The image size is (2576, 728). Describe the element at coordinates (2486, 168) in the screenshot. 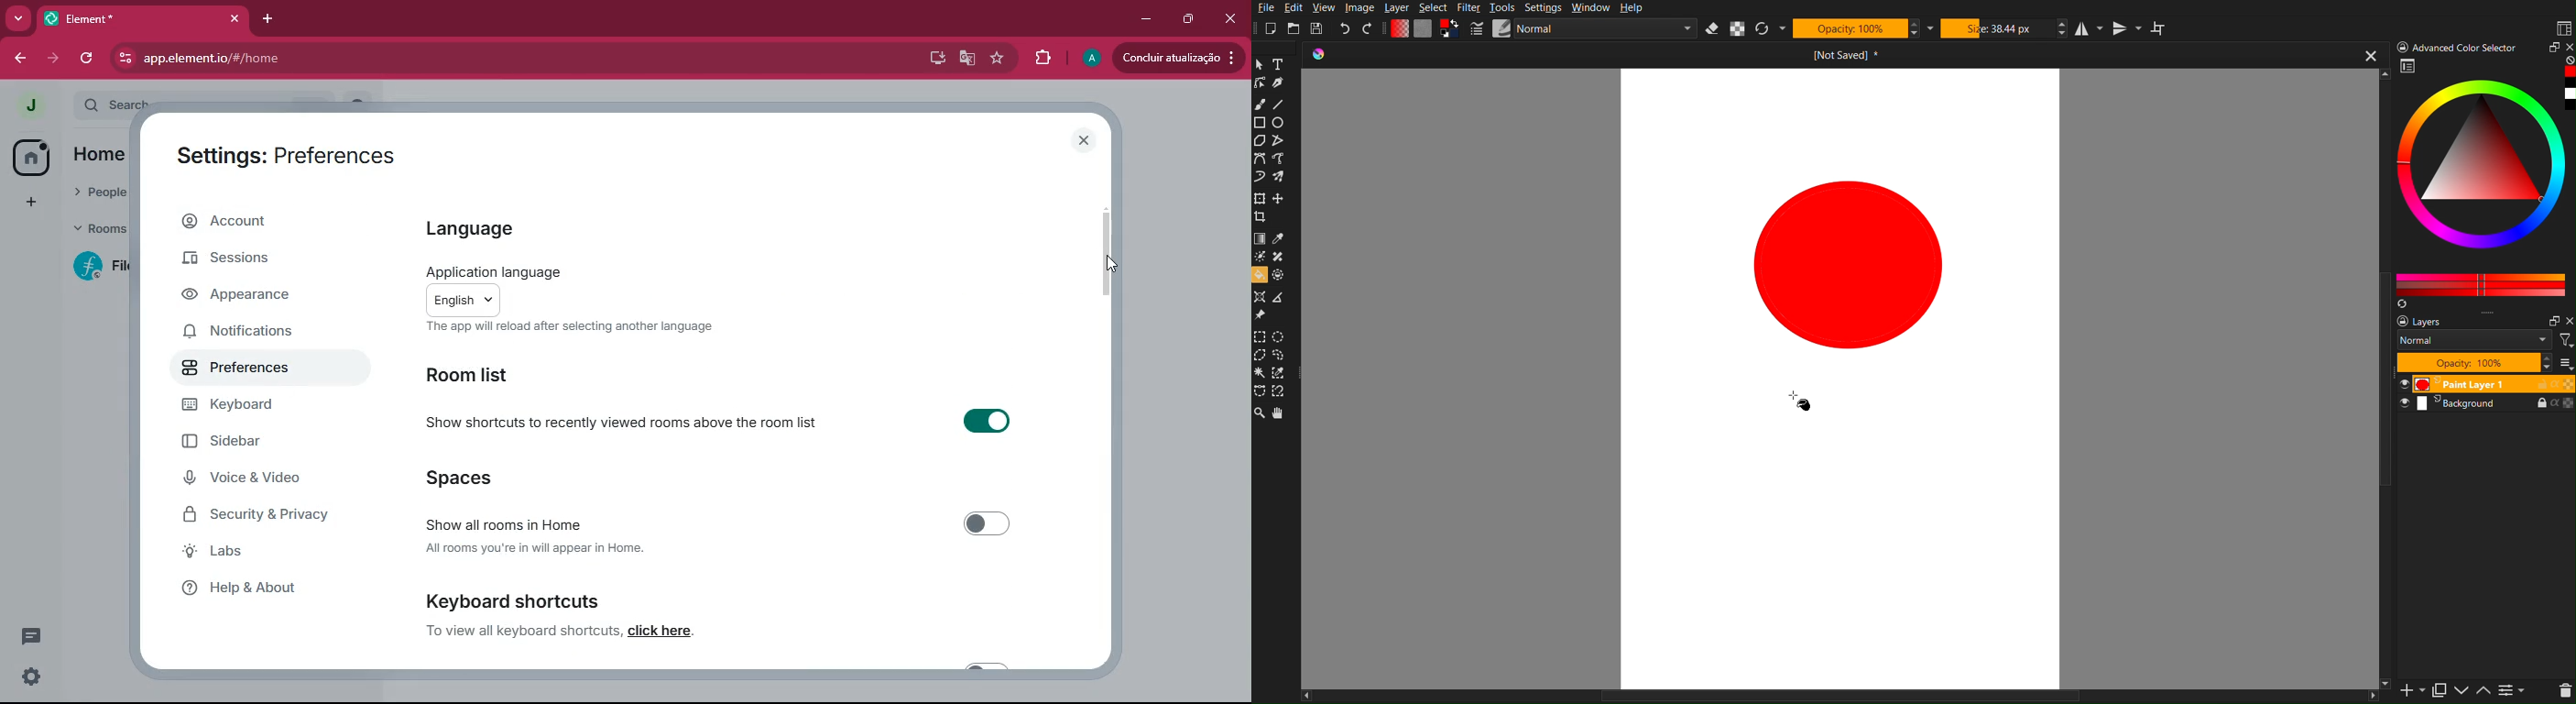

I see `Color picker` at that location.